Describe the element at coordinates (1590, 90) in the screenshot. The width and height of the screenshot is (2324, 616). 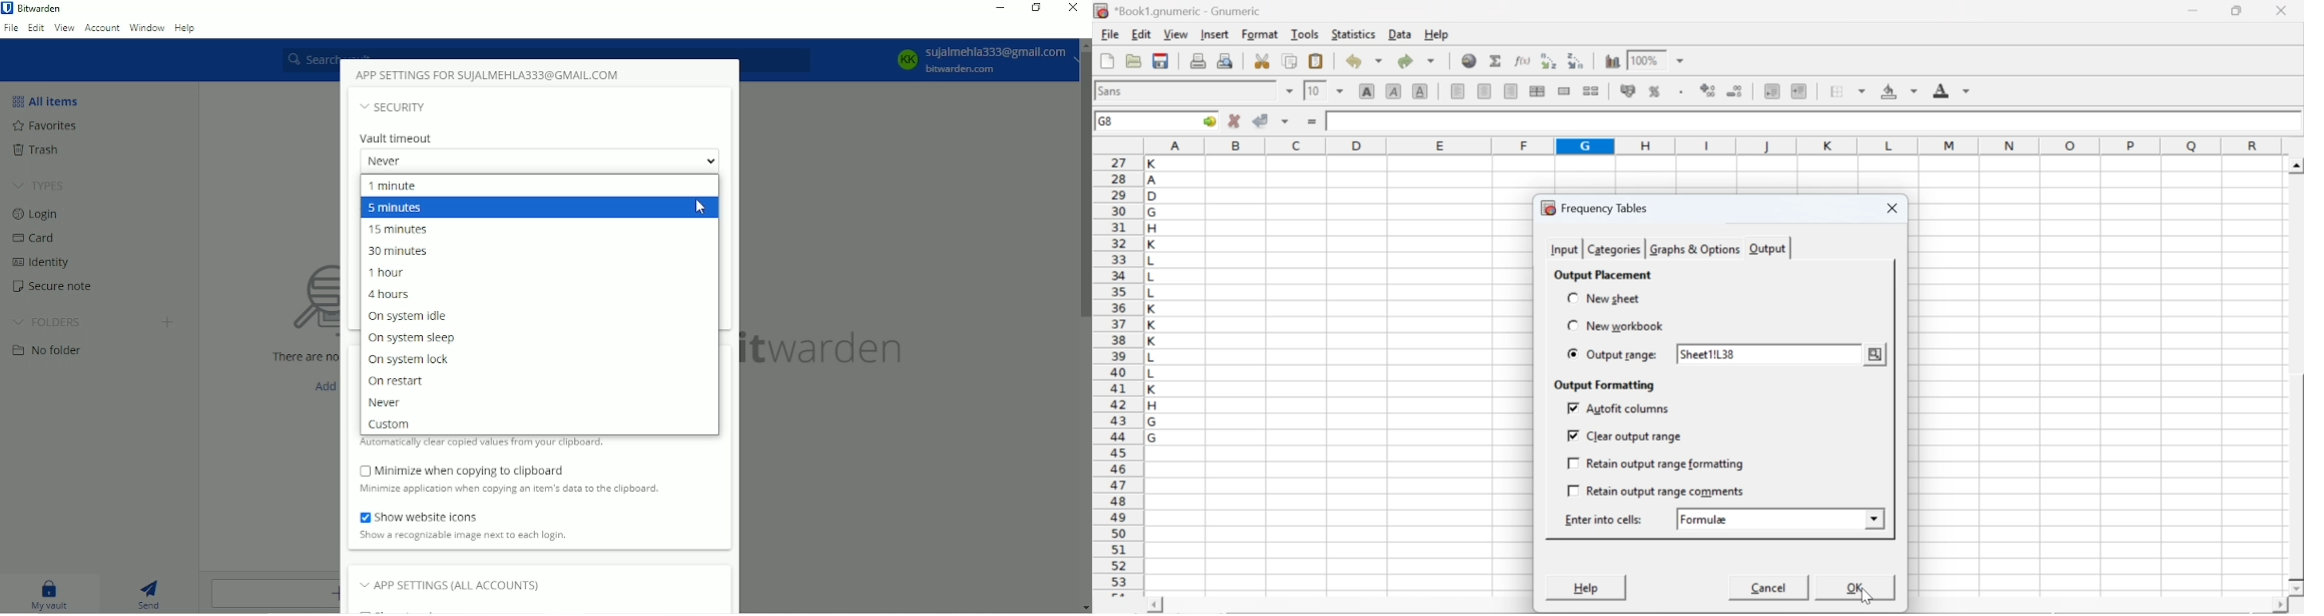
I see `split merged ranges of cells` at that location.